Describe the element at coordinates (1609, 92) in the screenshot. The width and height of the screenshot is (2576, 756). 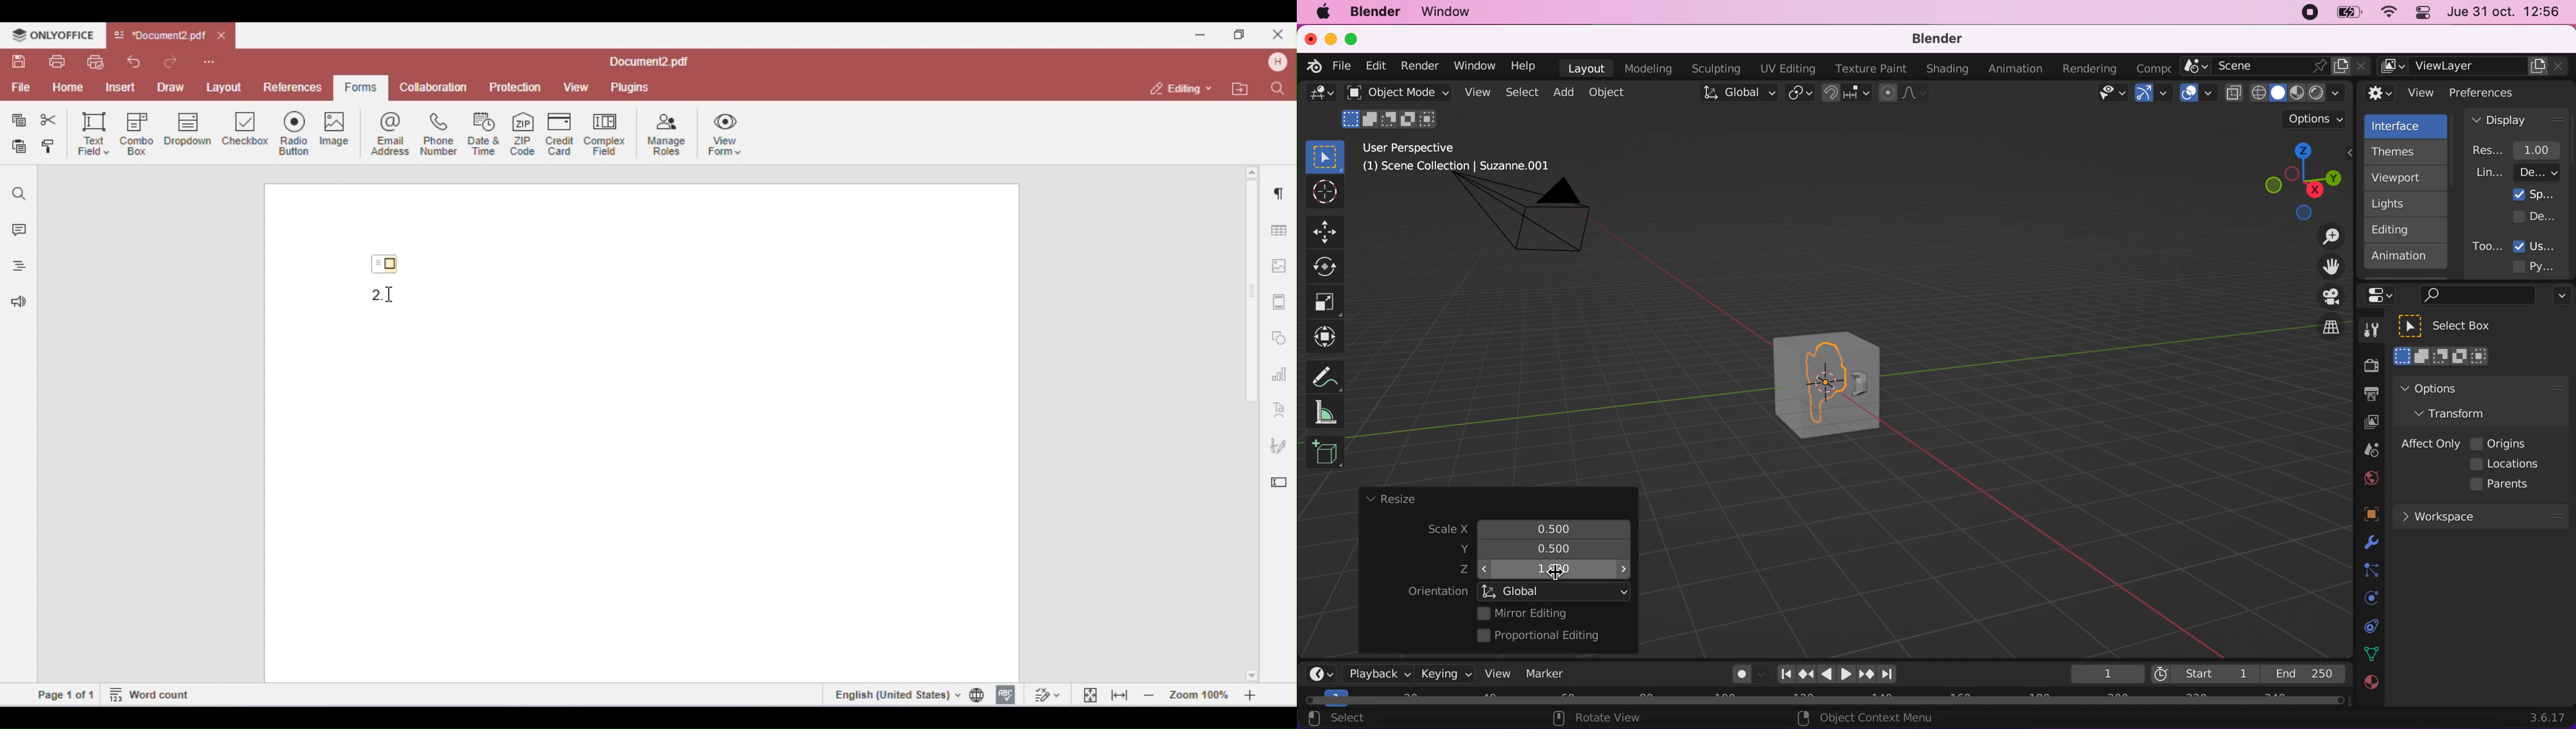
I see `object` at that location.